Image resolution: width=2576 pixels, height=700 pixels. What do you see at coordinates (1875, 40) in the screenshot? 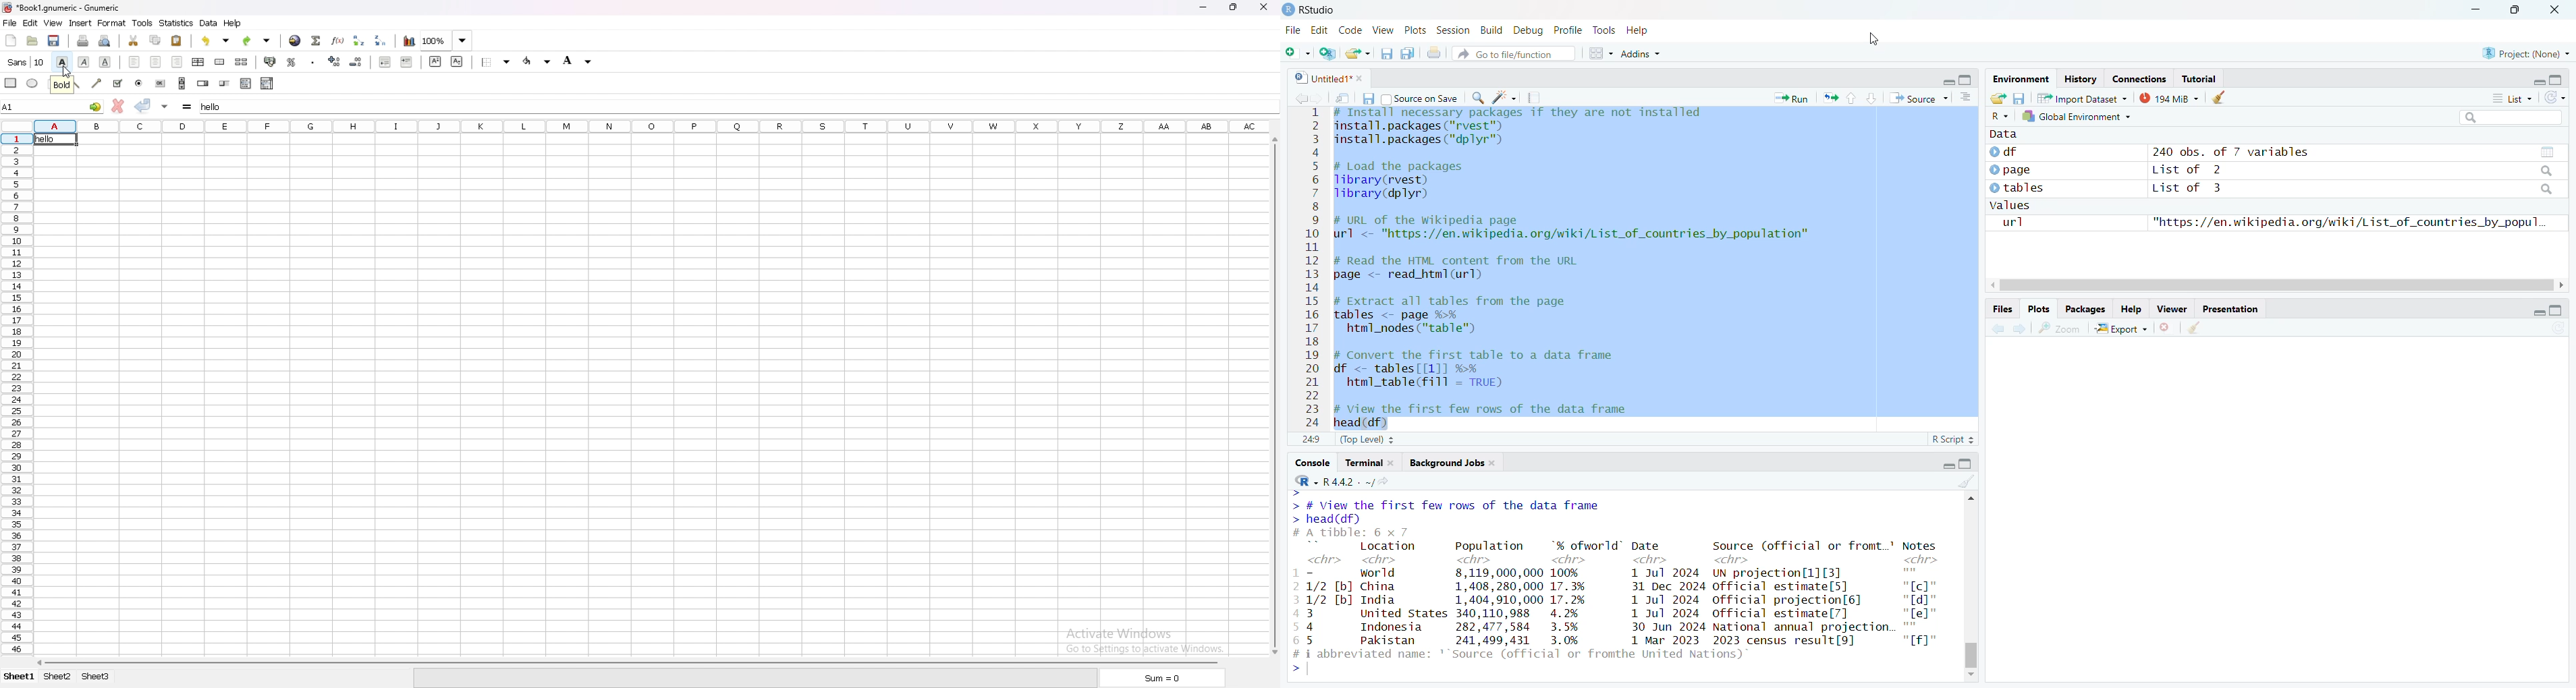
I see `cursor` at bounding box center [1875, 40].